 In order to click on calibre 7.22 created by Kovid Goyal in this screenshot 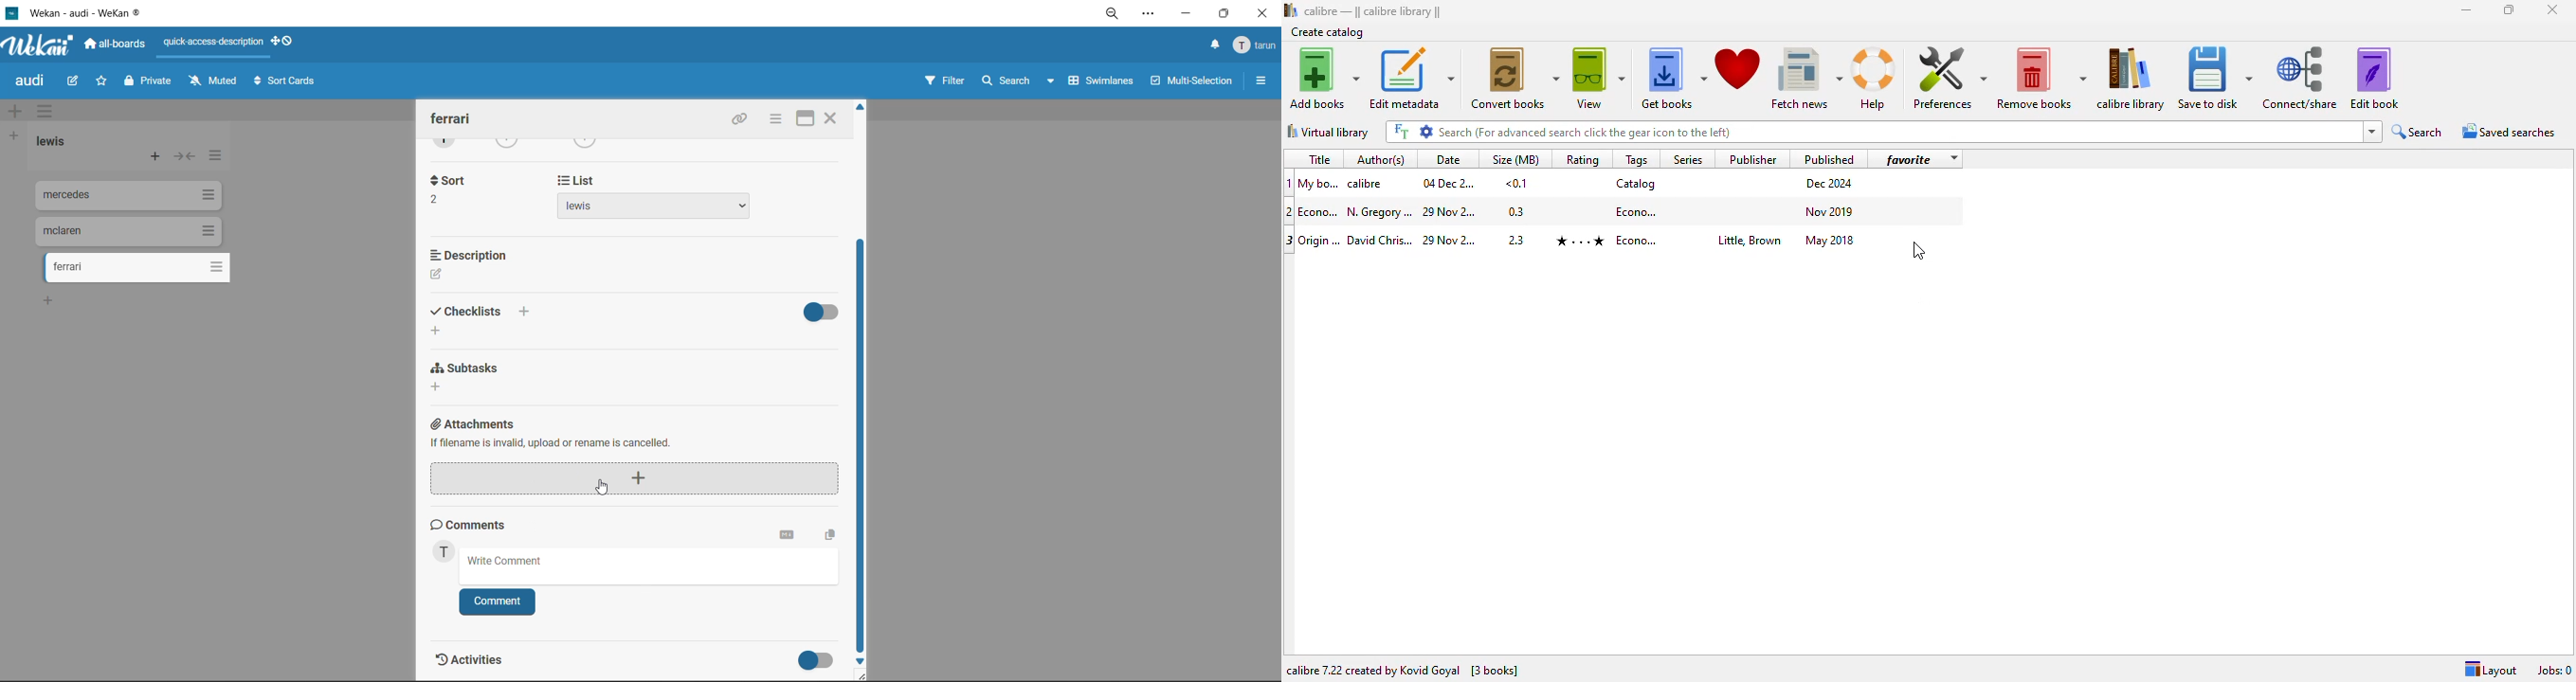, I will do `click(1373, 671)`.